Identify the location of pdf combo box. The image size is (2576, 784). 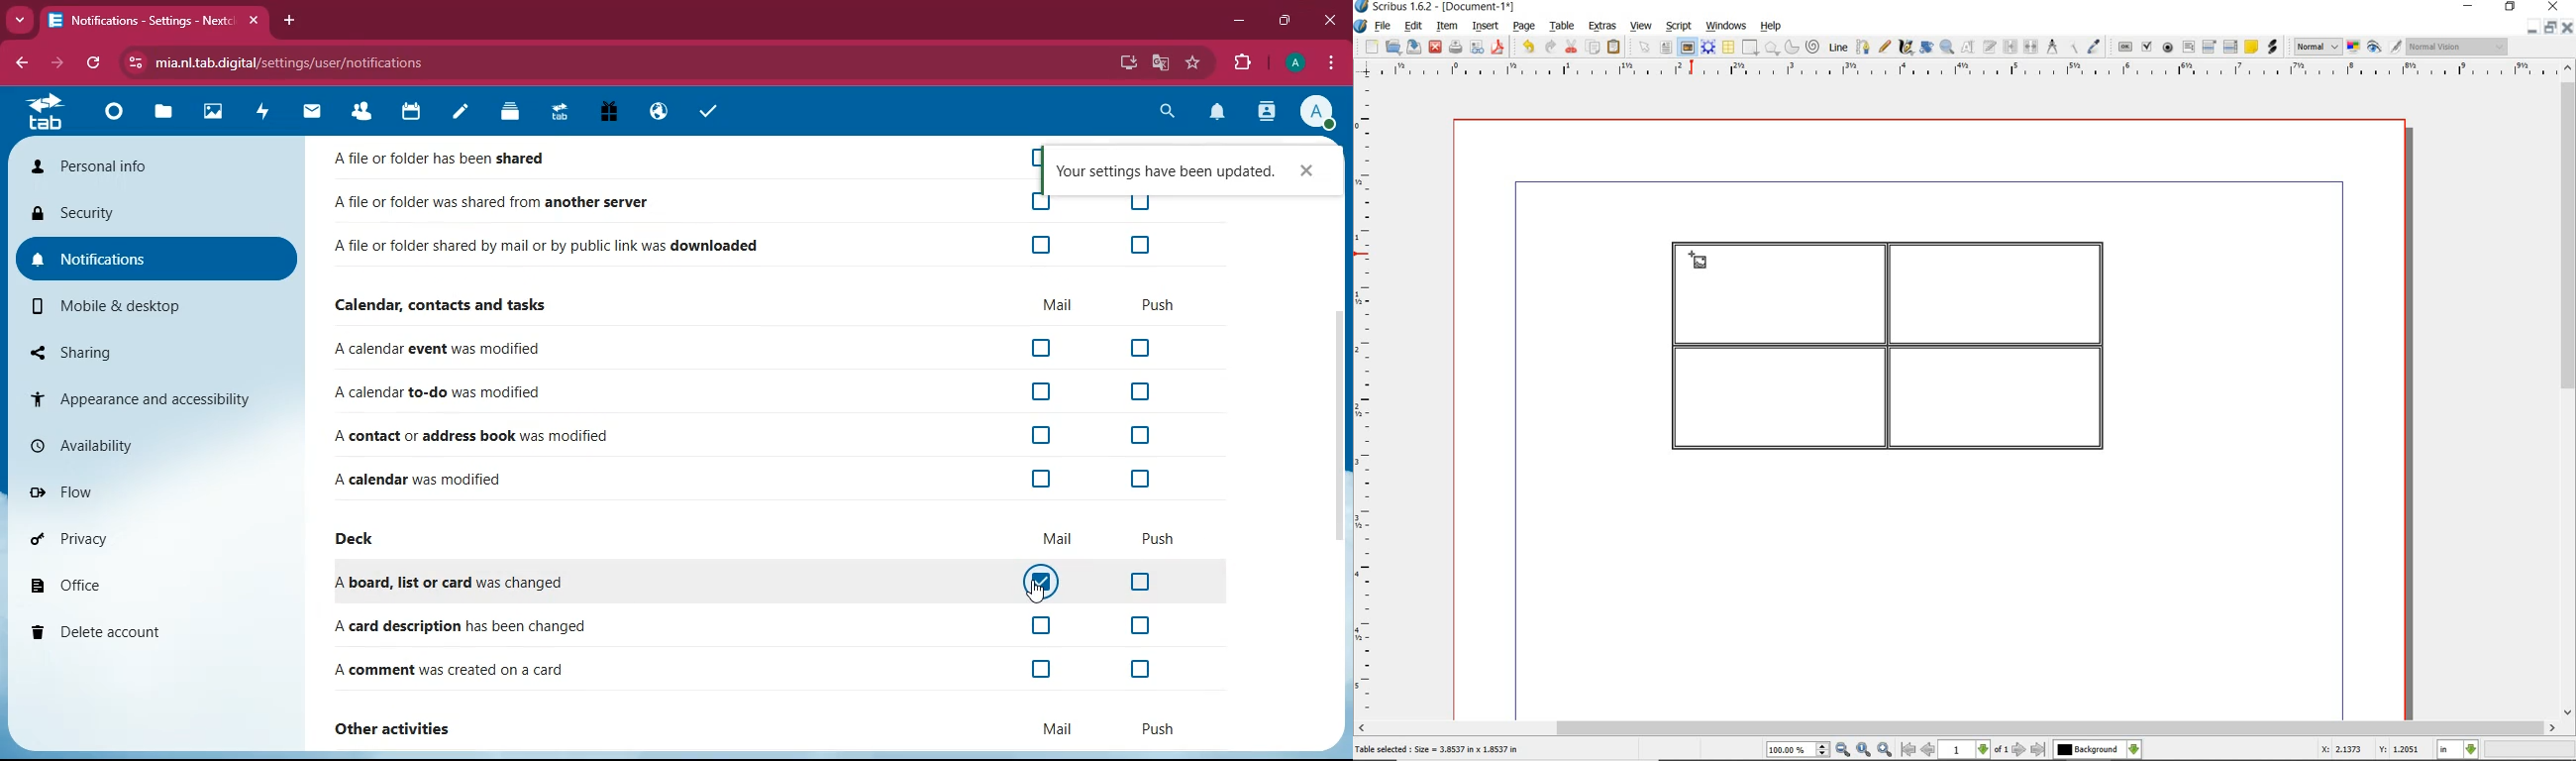
(2211, 47).